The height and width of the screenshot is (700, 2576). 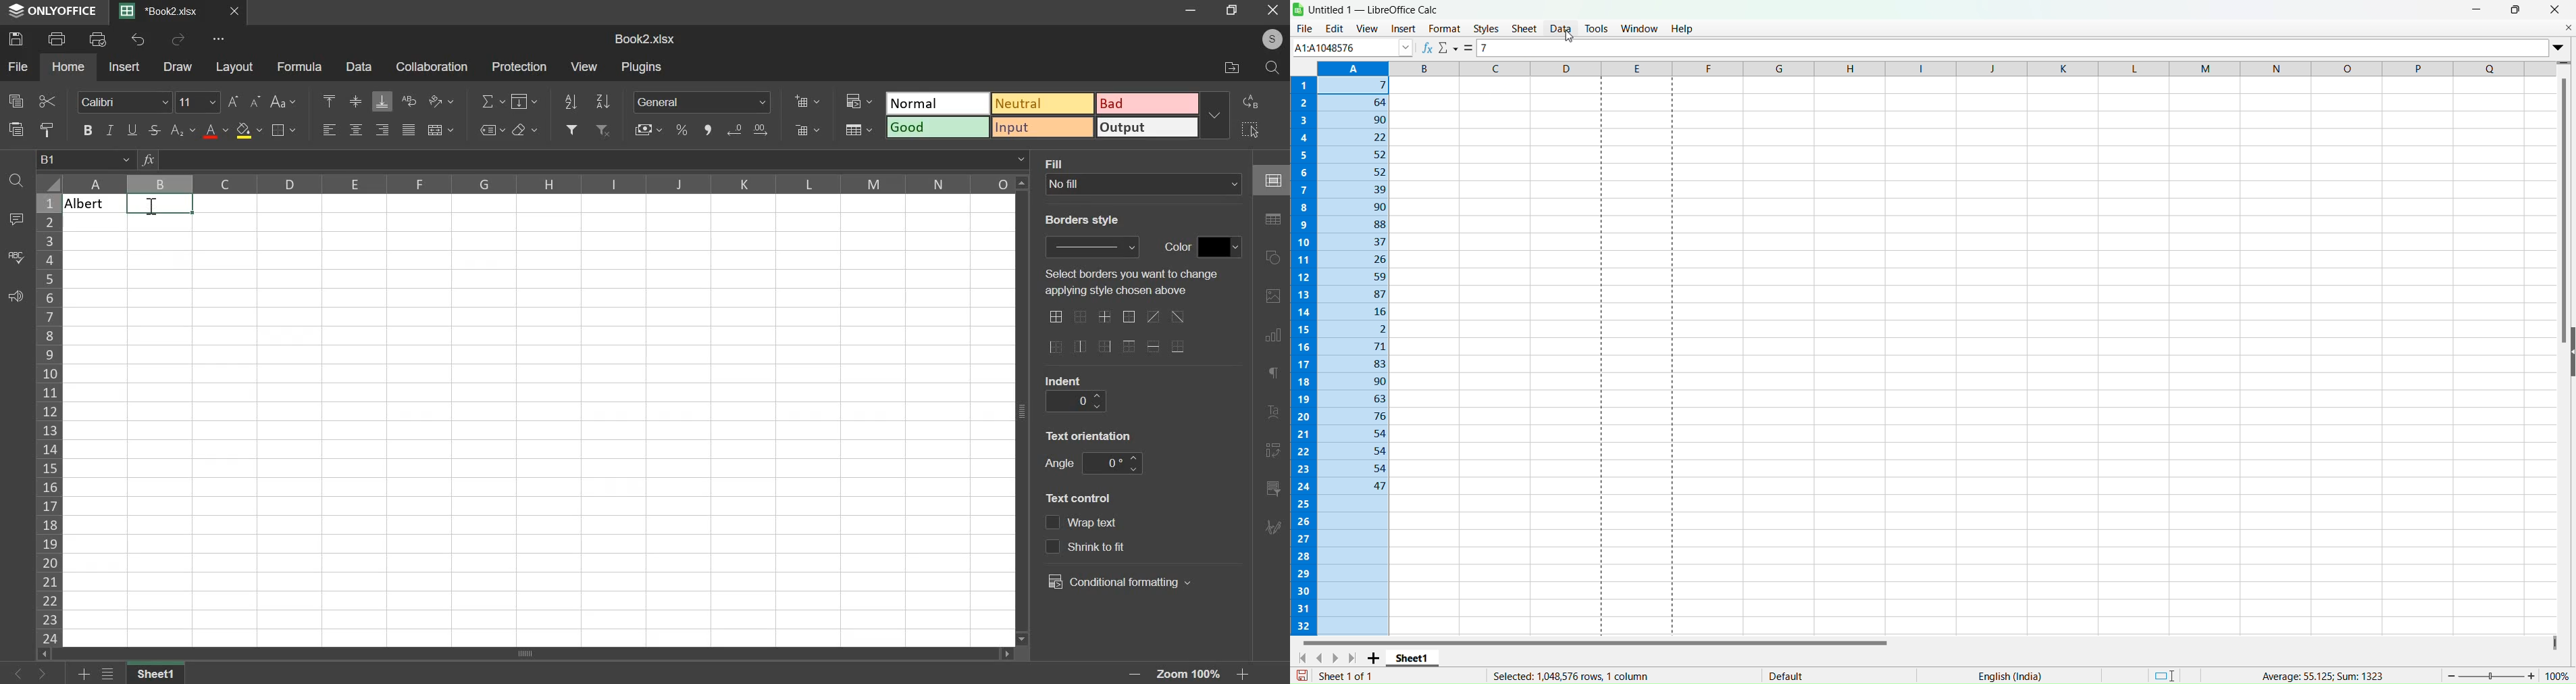 I want to click on ALBERT, so click(x=93, y=203).